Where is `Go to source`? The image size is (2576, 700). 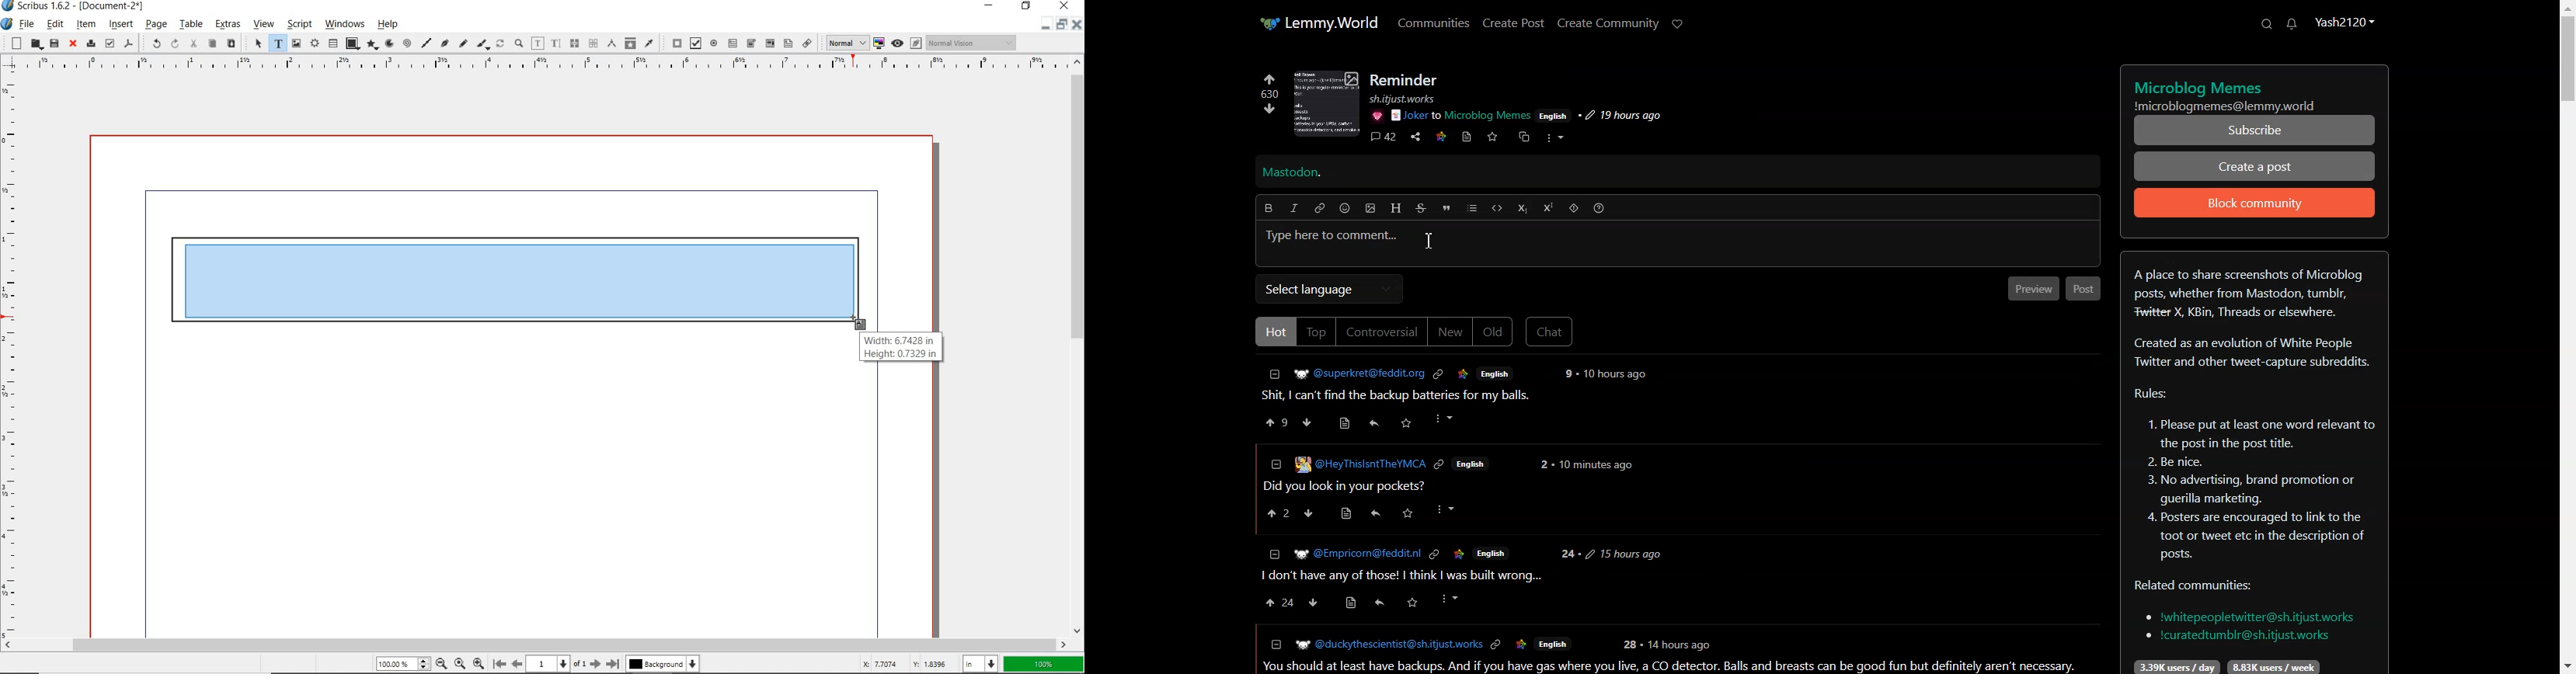 Go to source is located at coordinates (1467, 137).